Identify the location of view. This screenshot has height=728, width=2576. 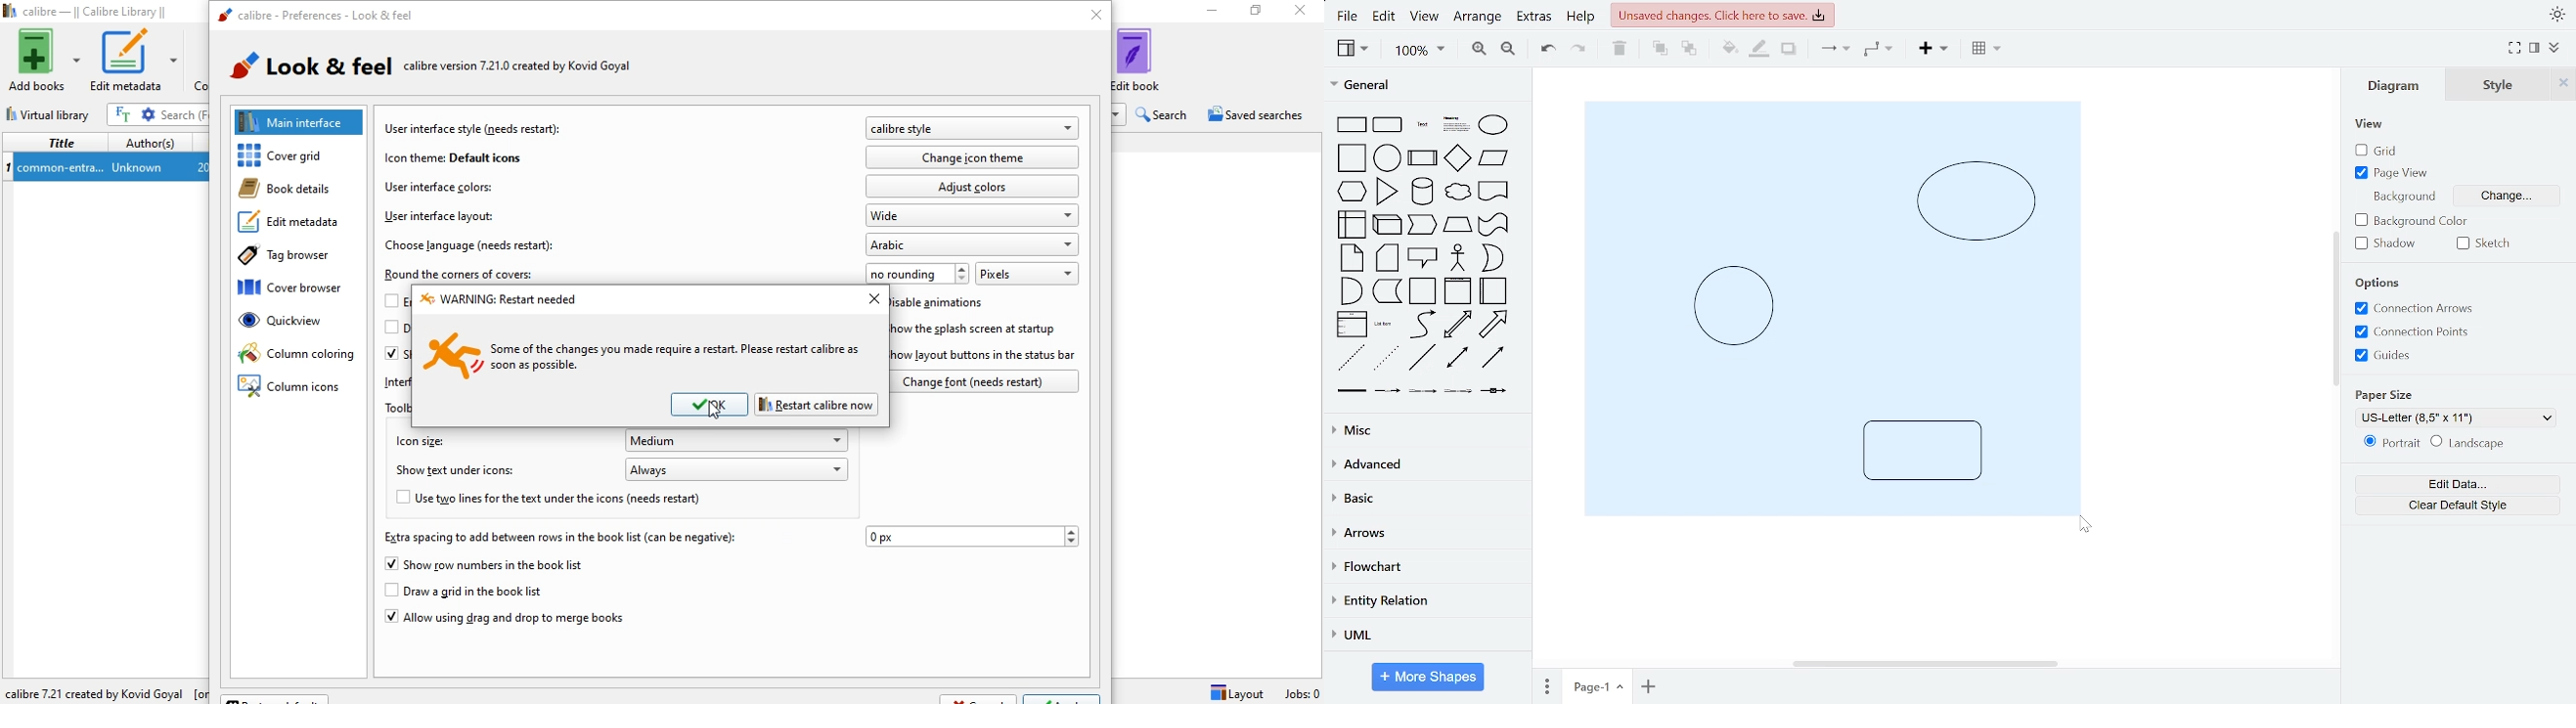
(1427, 18).